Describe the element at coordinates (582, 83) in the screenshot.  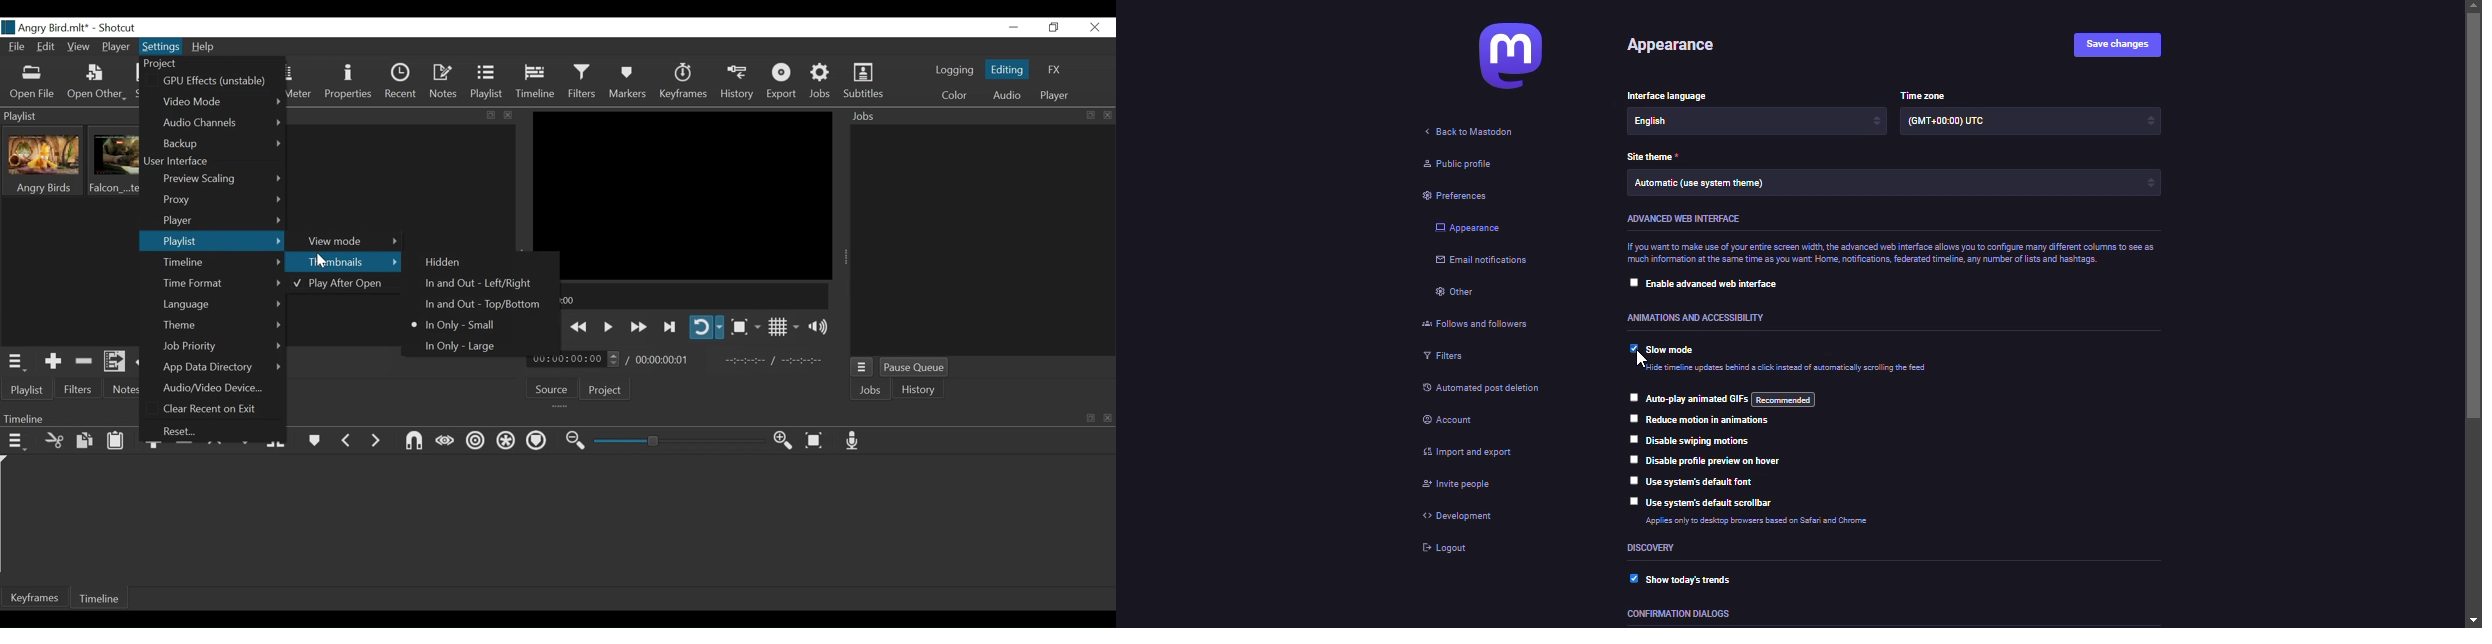
I see `Filter` at that location.